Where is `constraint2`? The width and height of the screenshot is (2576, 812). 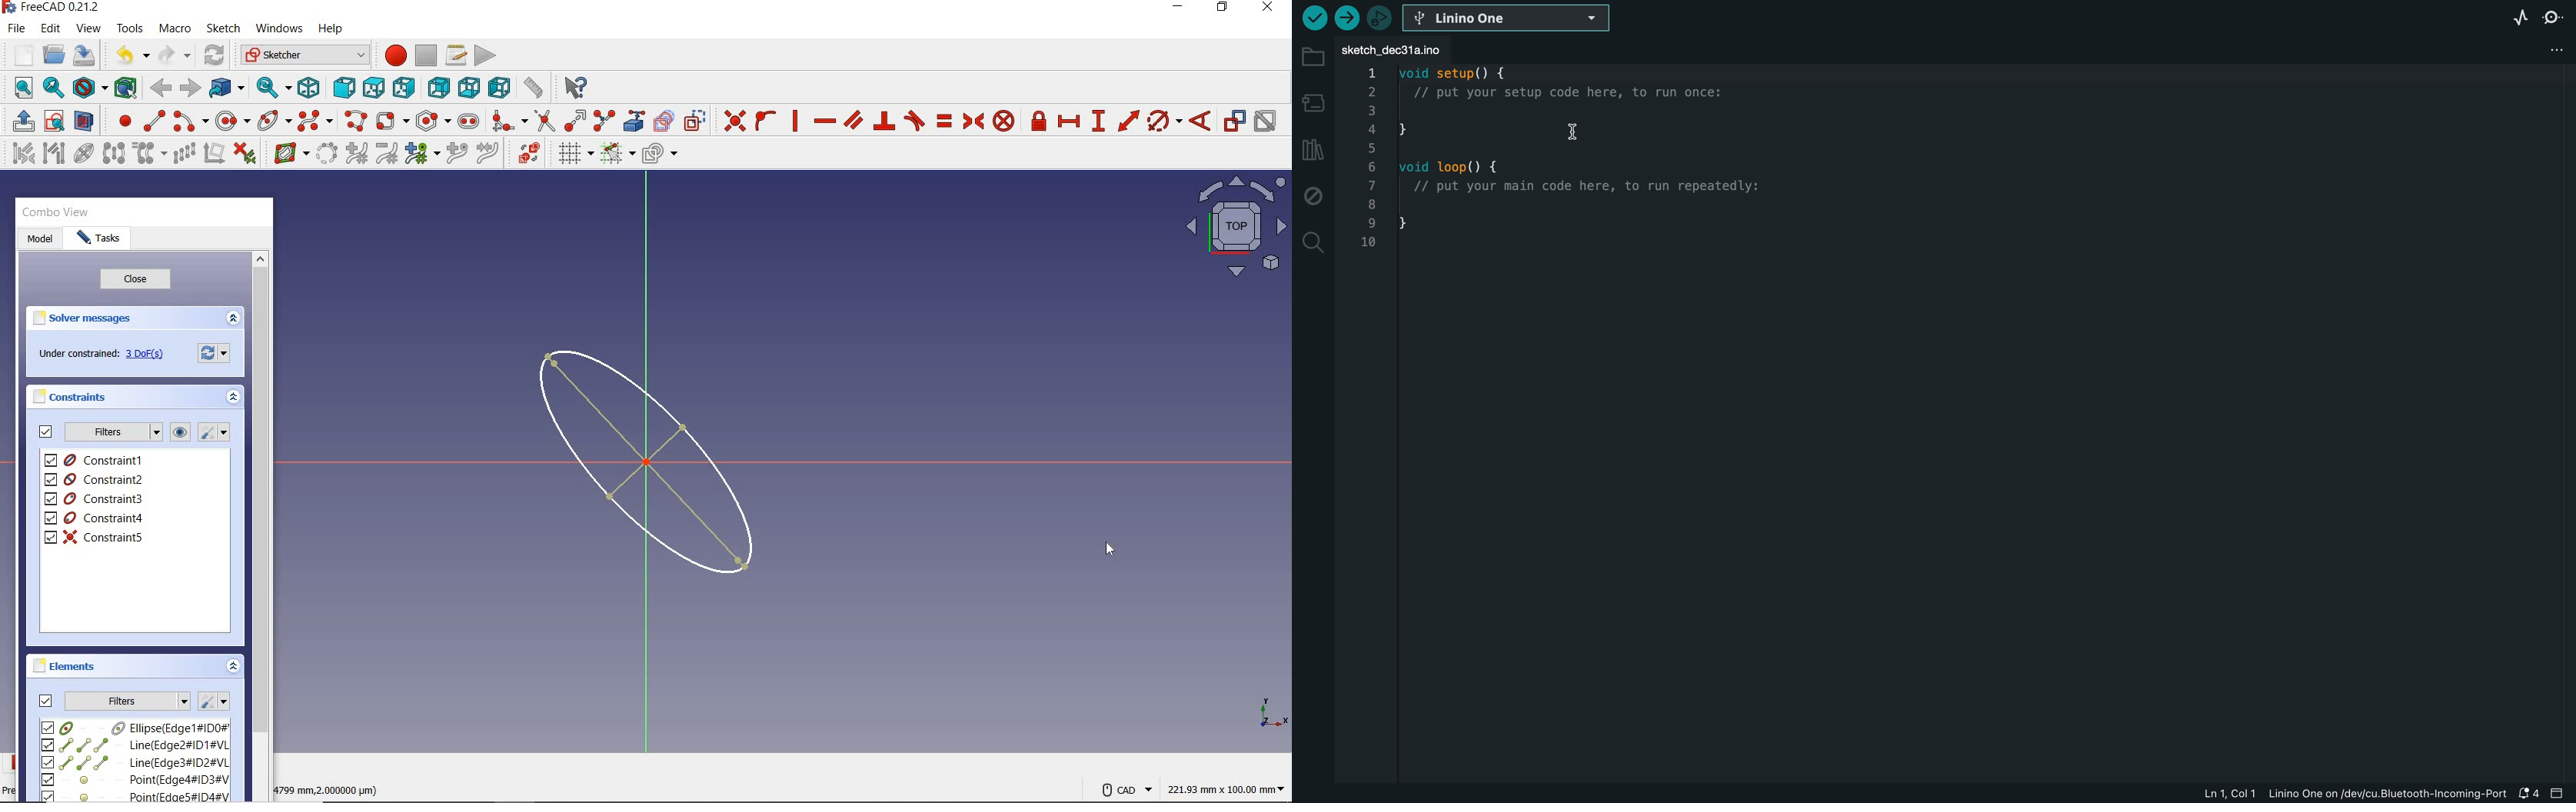 constraint2 is located at coordinates (95, 479).